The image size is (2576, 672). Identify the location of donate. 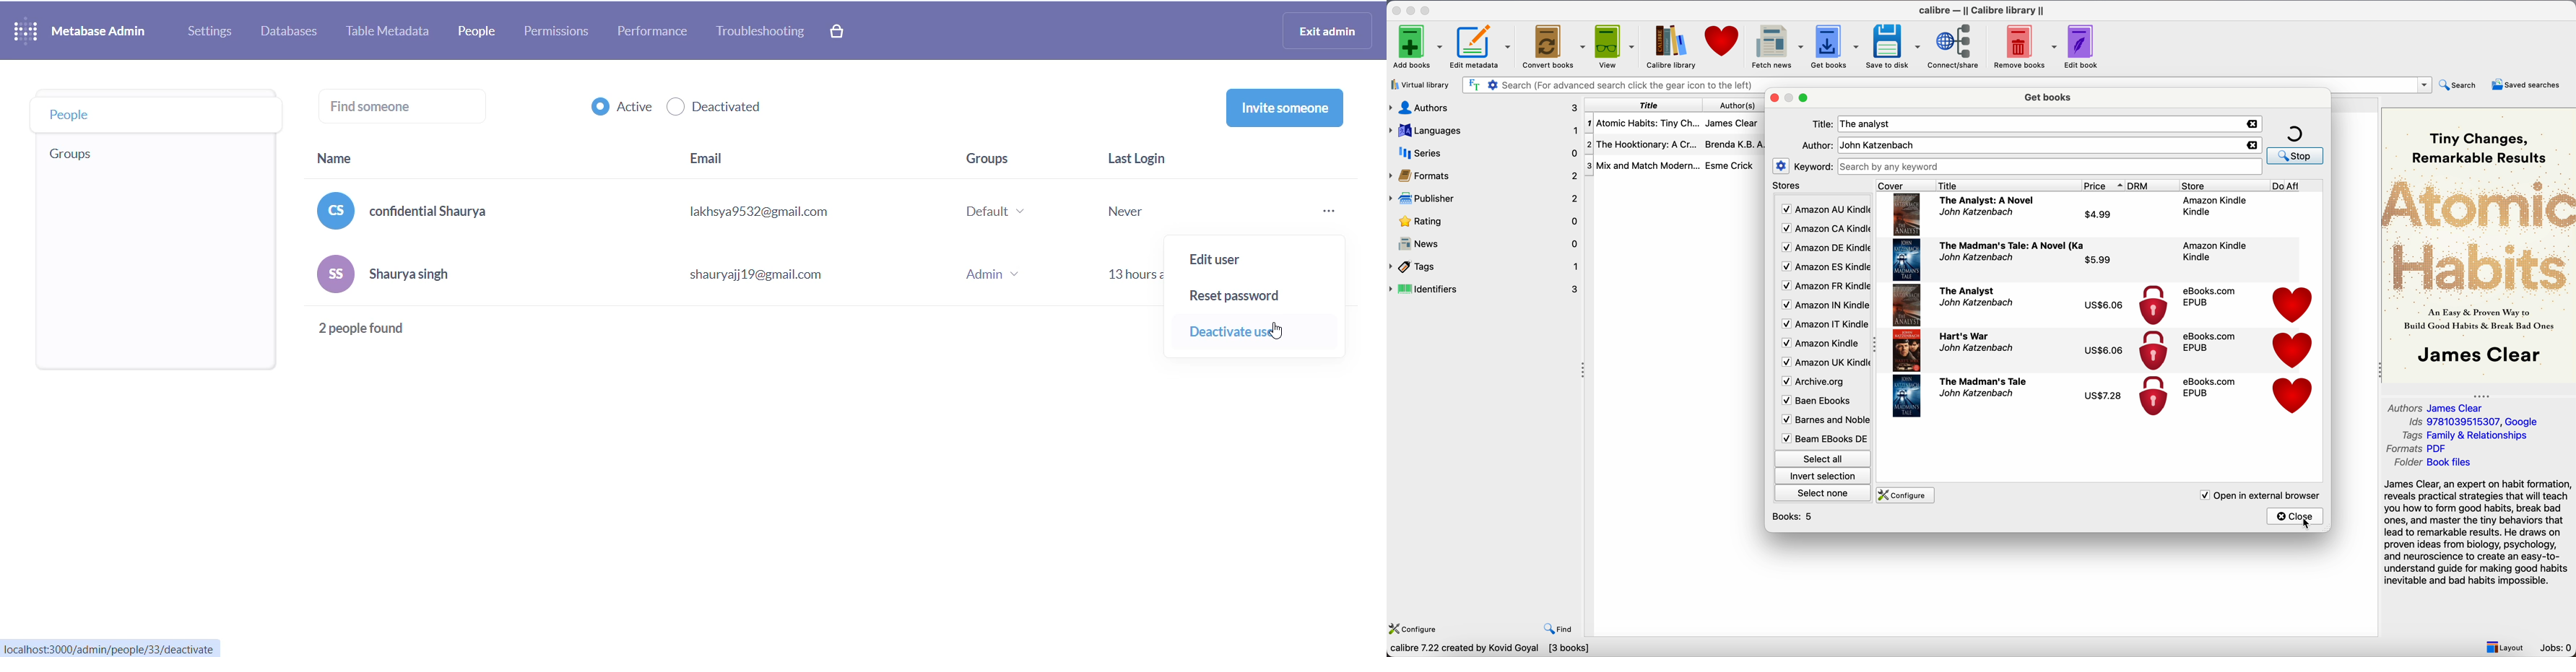
(2294, 350).